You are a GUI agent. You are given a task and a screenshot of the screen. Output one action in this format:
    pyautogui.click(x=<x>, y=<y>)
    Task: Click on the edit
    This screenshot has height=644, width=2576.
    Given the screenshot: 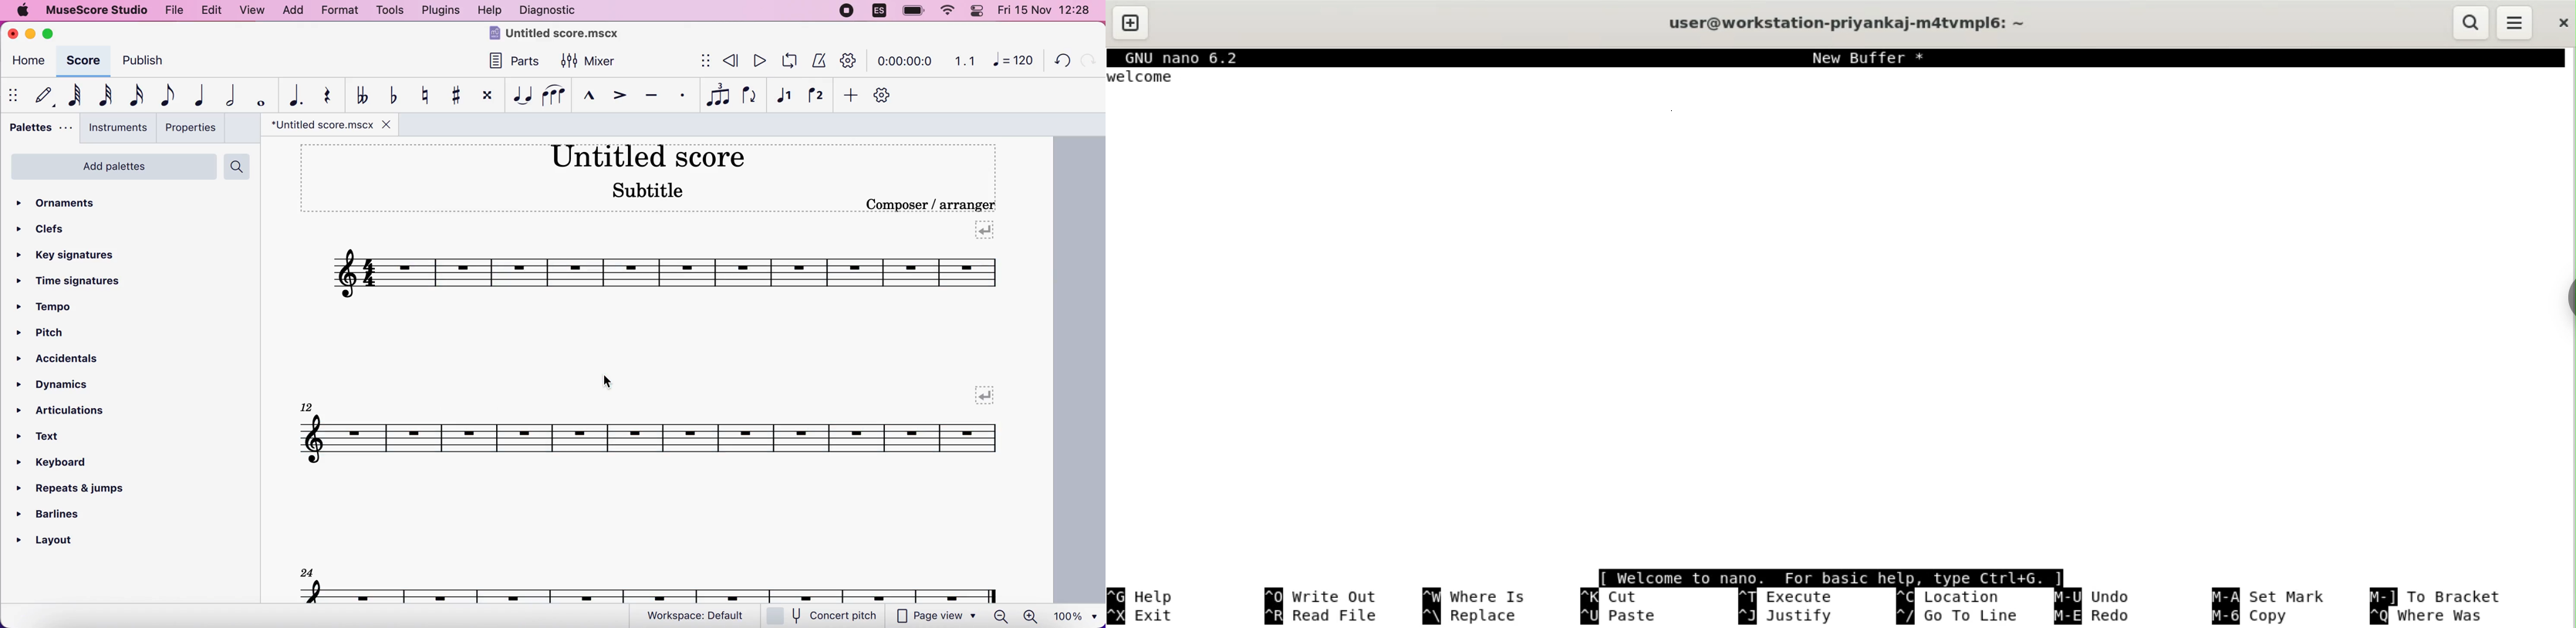 What is the action you would take?
    pyautogui.click(x=211, y=10)
    